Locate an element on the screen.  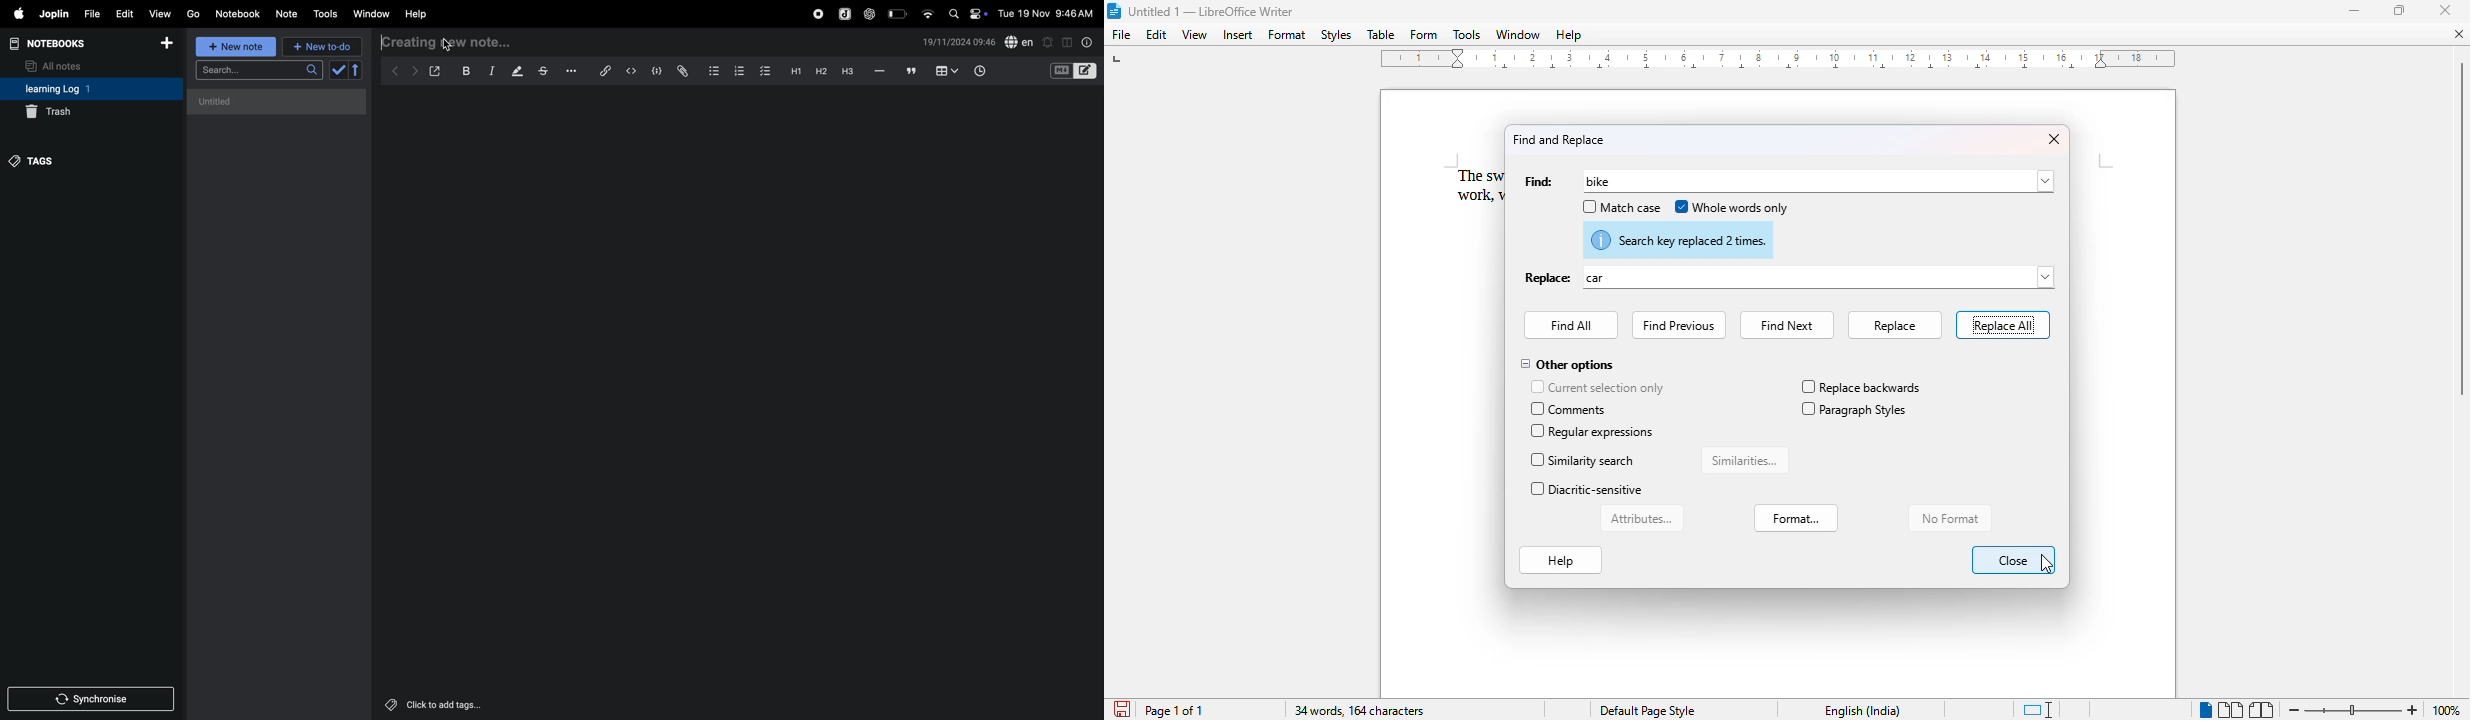
tags is located at coordinates (34, 159).